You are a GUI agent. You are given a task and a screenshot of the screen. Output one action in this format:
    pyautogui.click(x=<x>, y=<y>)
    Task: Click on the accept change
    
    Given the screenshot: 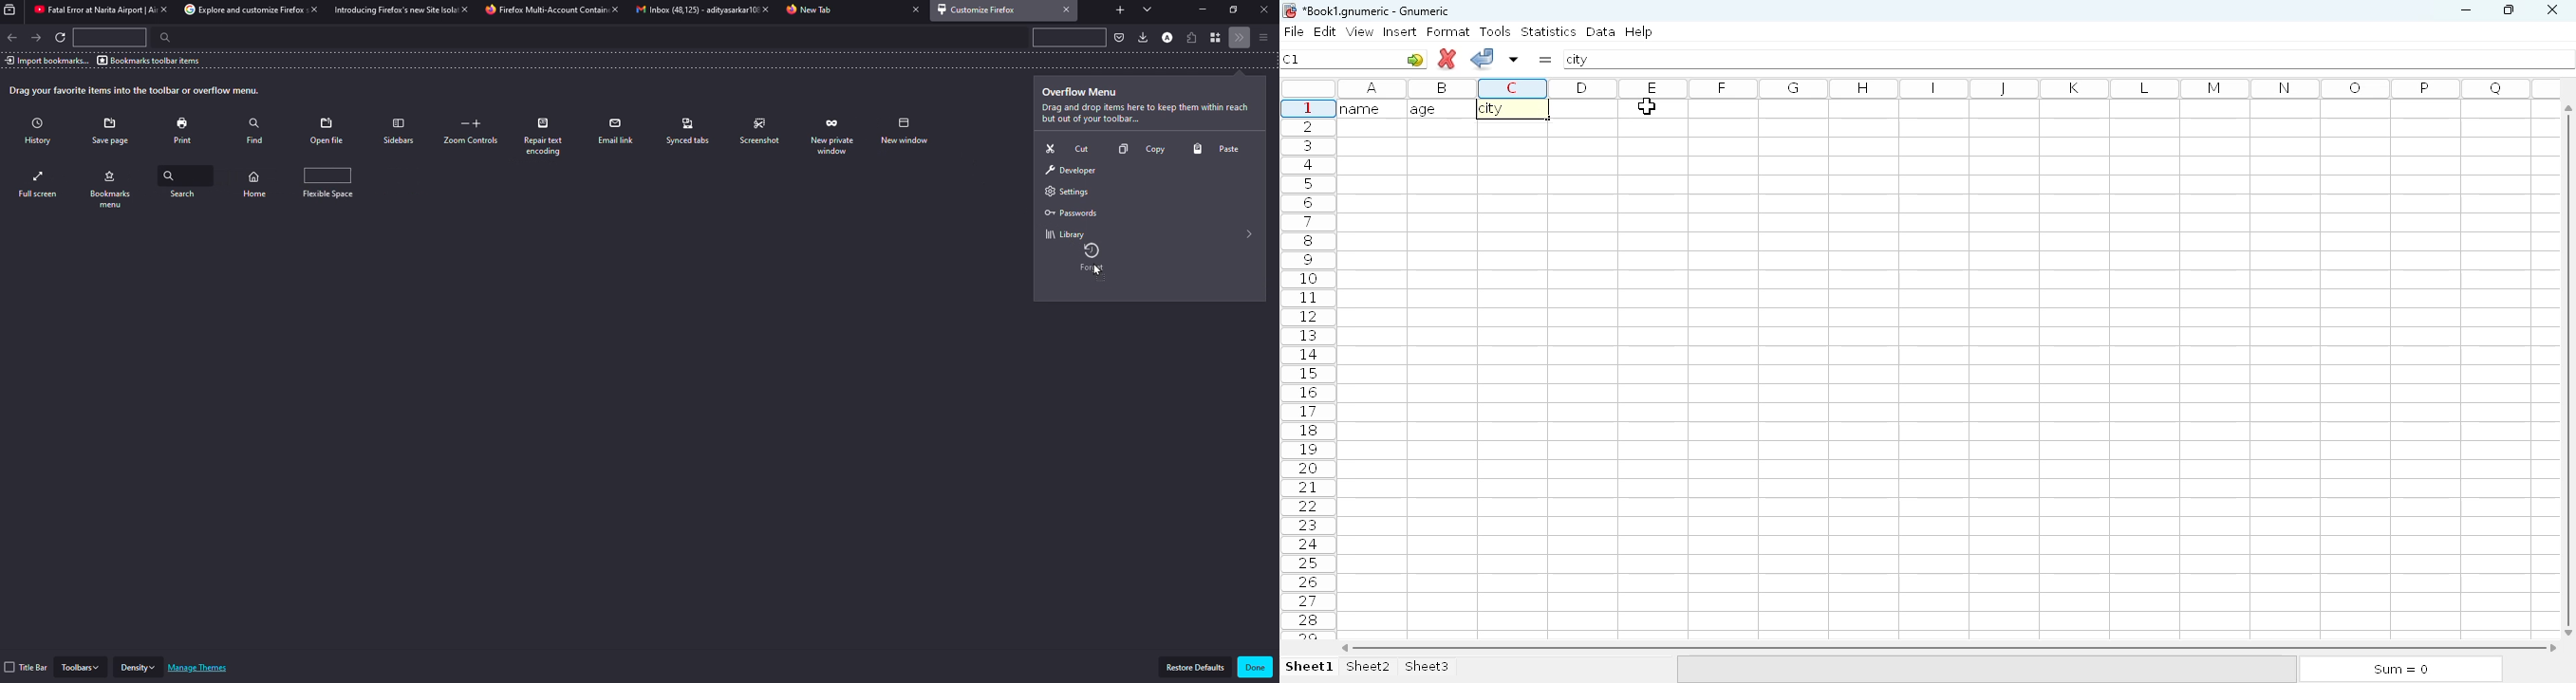 What is the action you would take?
    pyautogui.click(x=1482, y=57)
    